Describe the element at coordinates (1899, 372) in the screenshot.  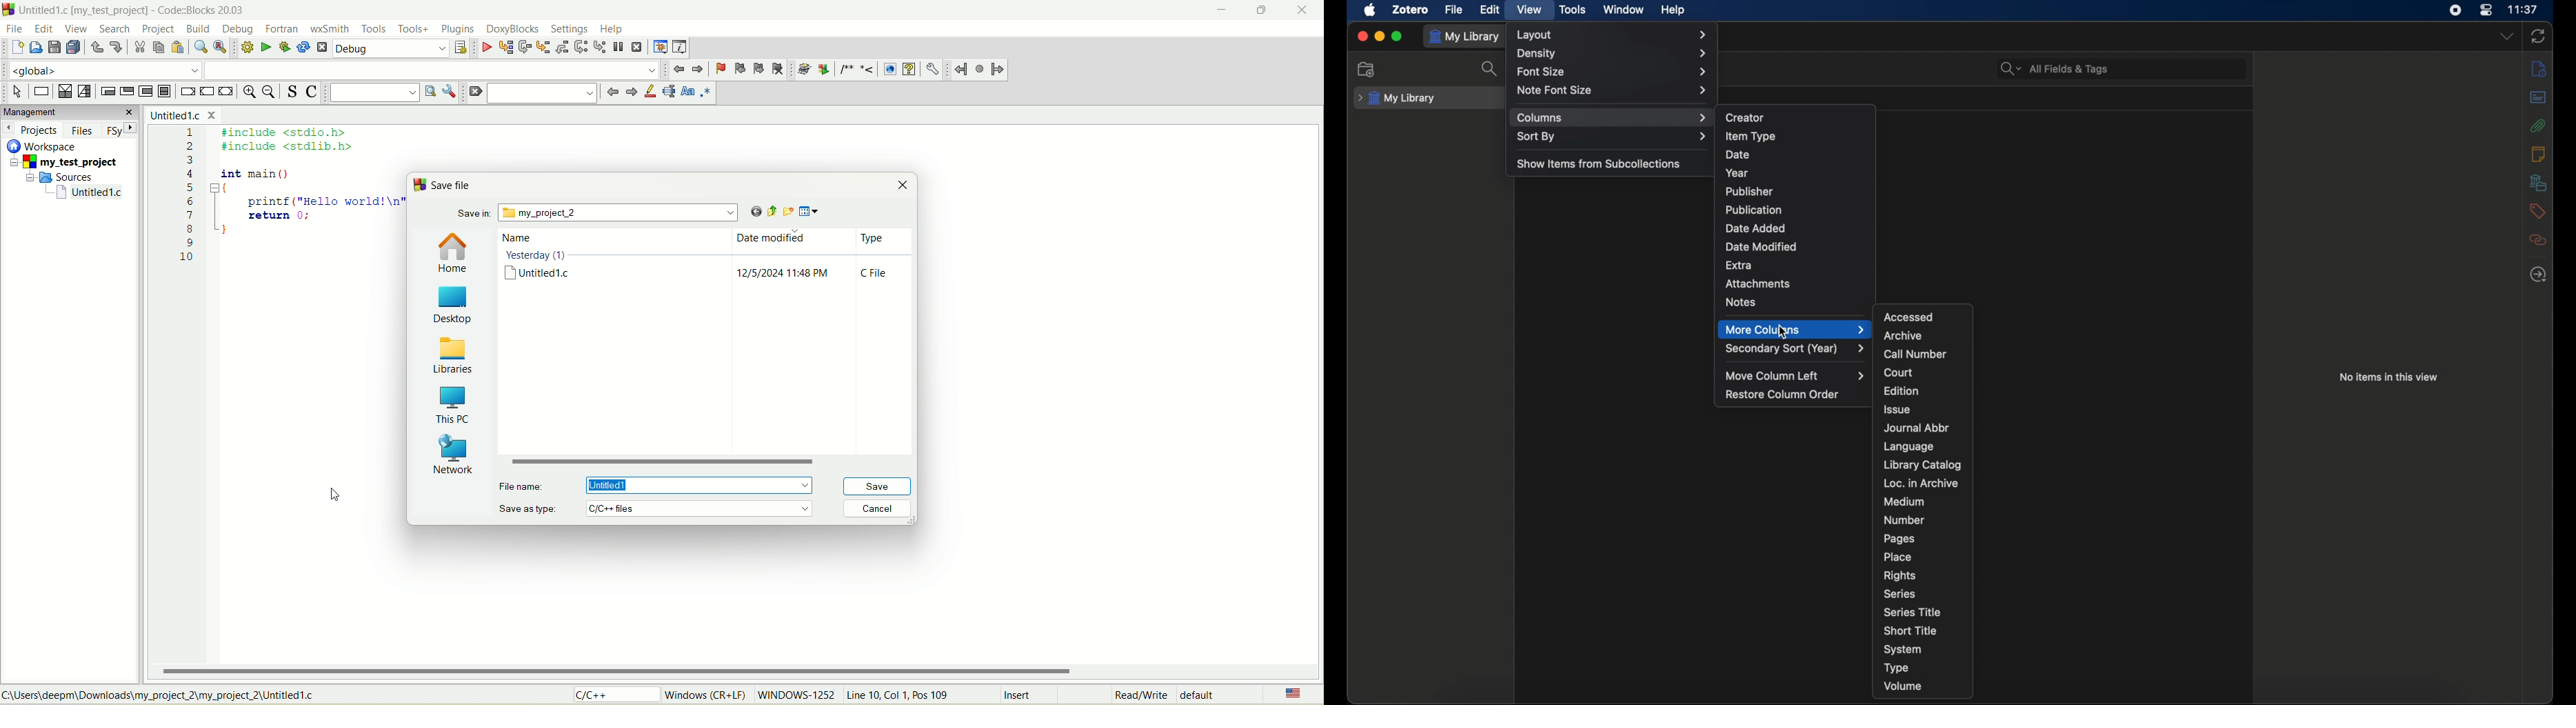
I see `court` at that location.